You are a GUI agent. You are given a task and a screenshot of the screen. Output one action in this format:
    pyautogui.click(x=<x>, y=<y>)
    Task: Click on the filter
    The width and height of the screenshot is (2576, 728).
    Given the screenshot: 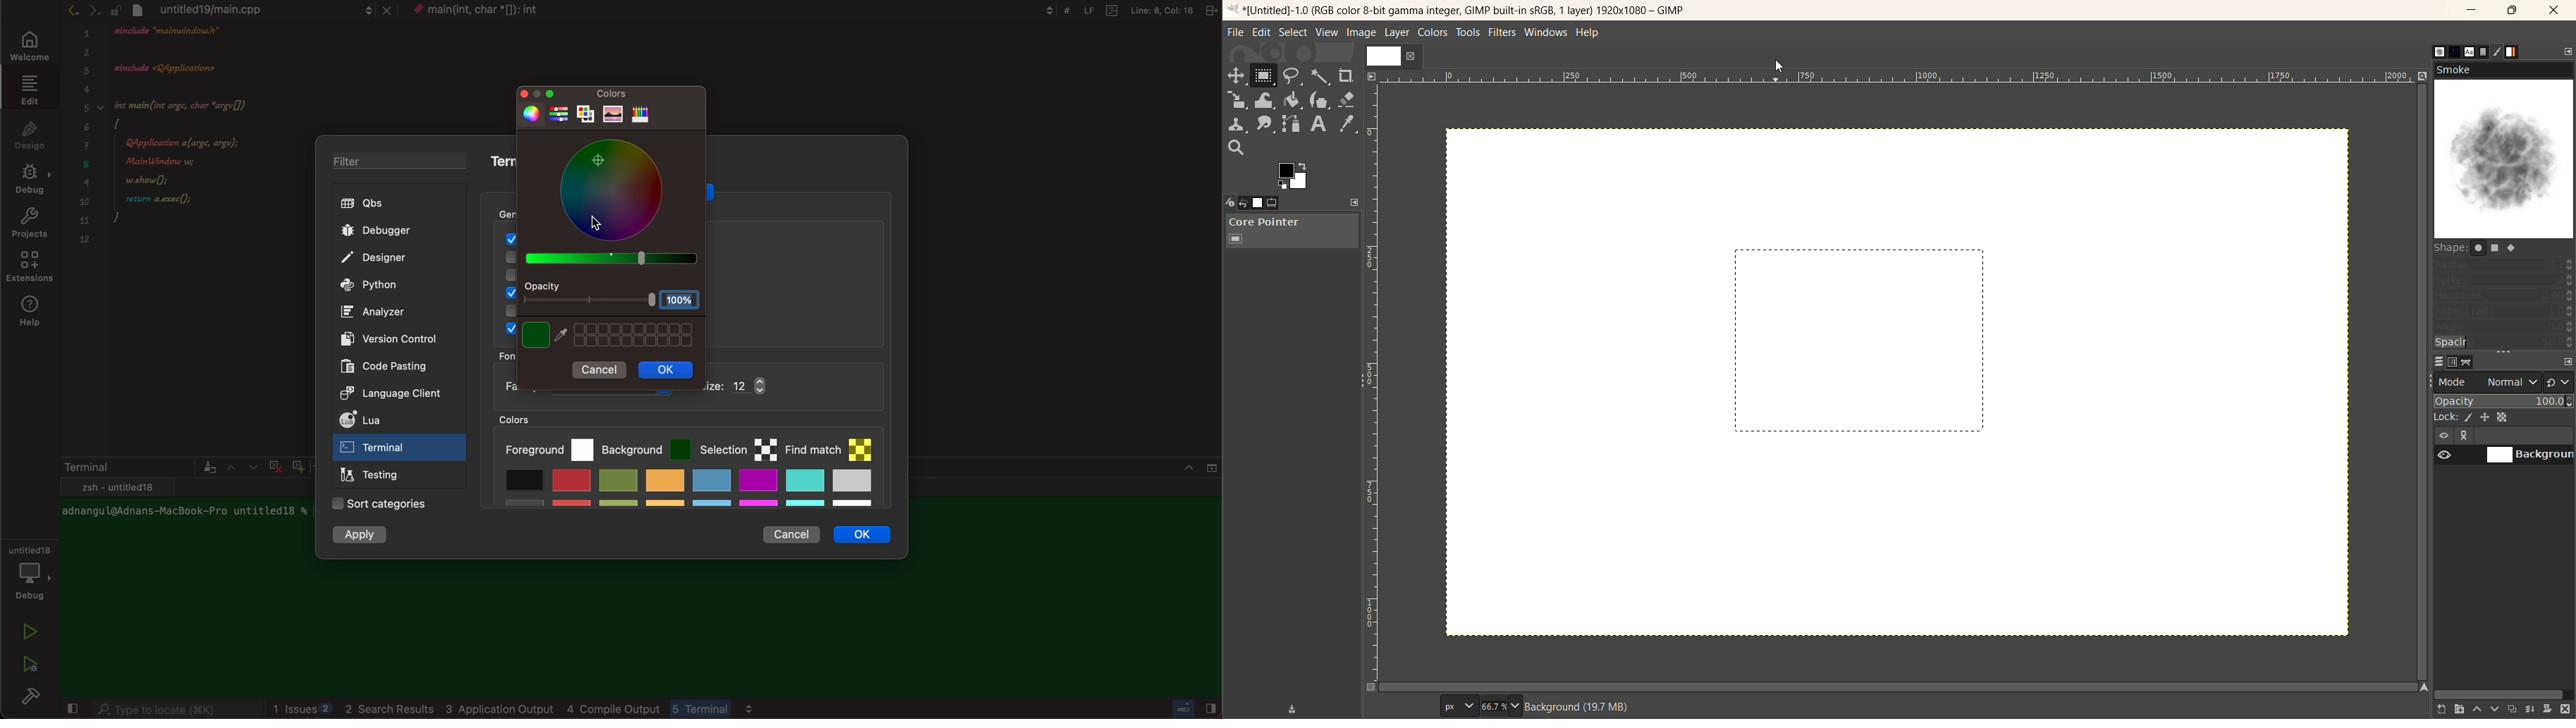 What is the action you would take?
    pyautogui.click(x=391, y=162)
    